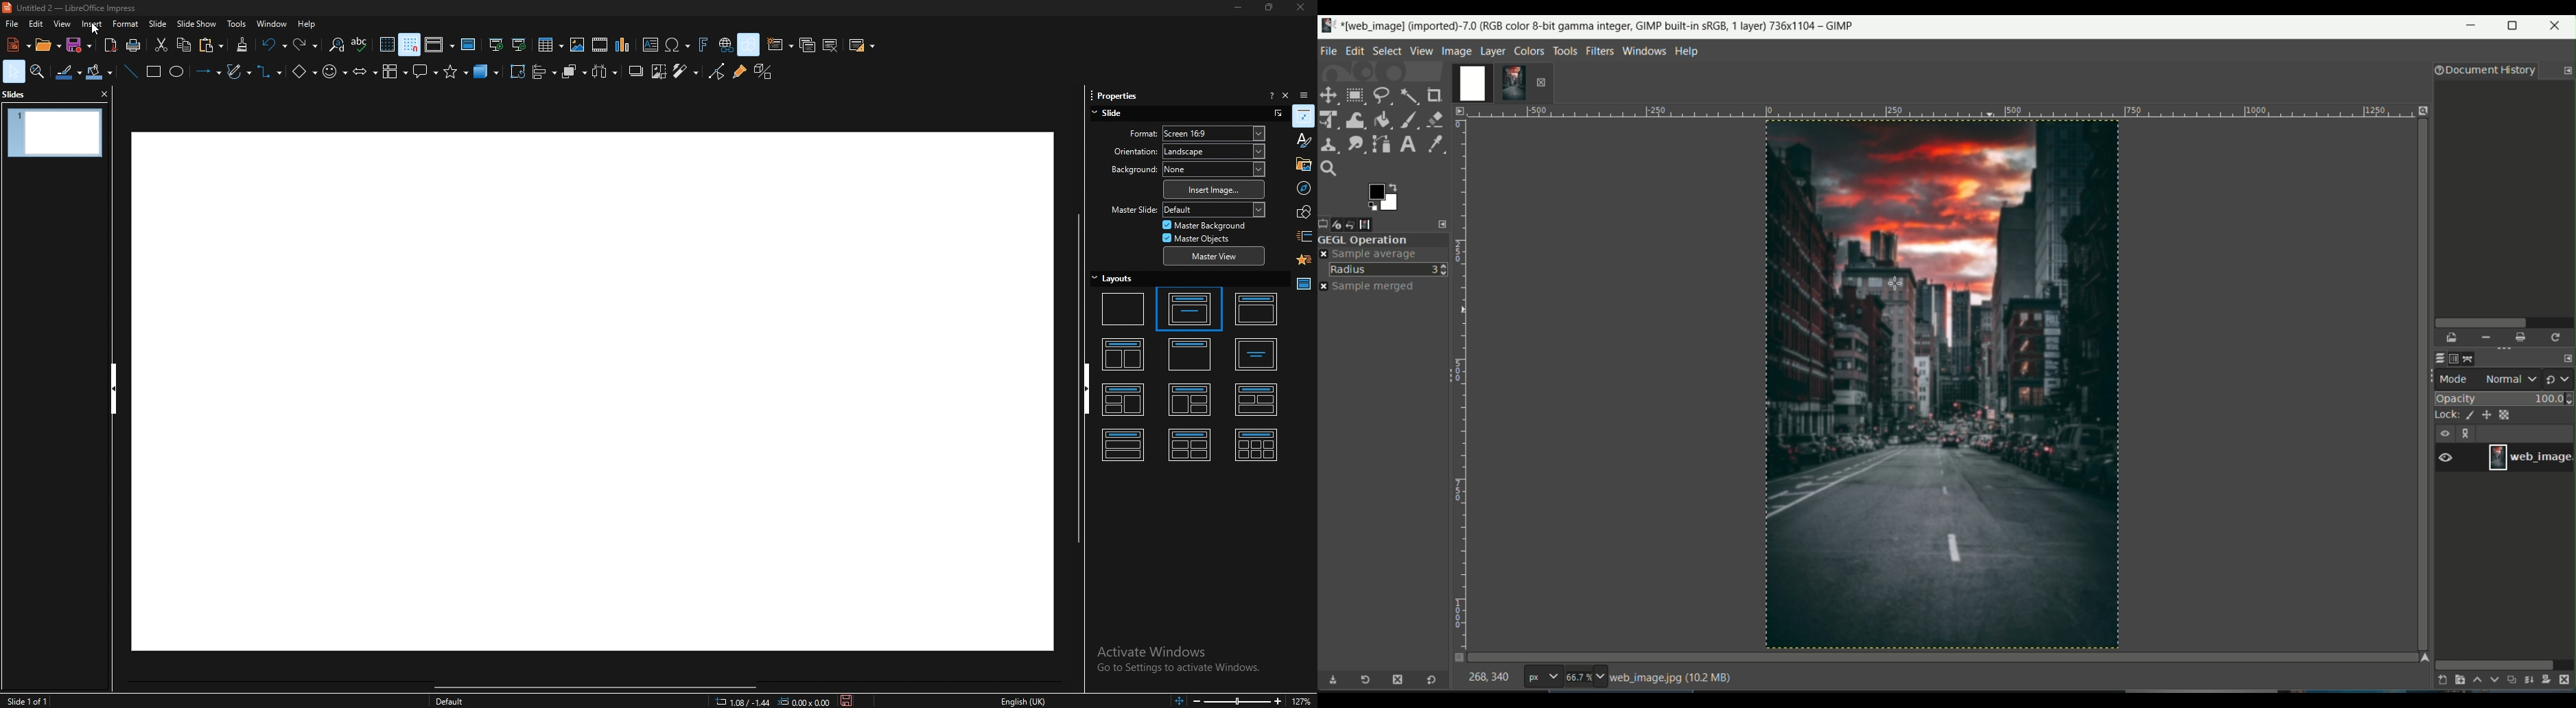  I want to click on Background, so click(1127, 170).